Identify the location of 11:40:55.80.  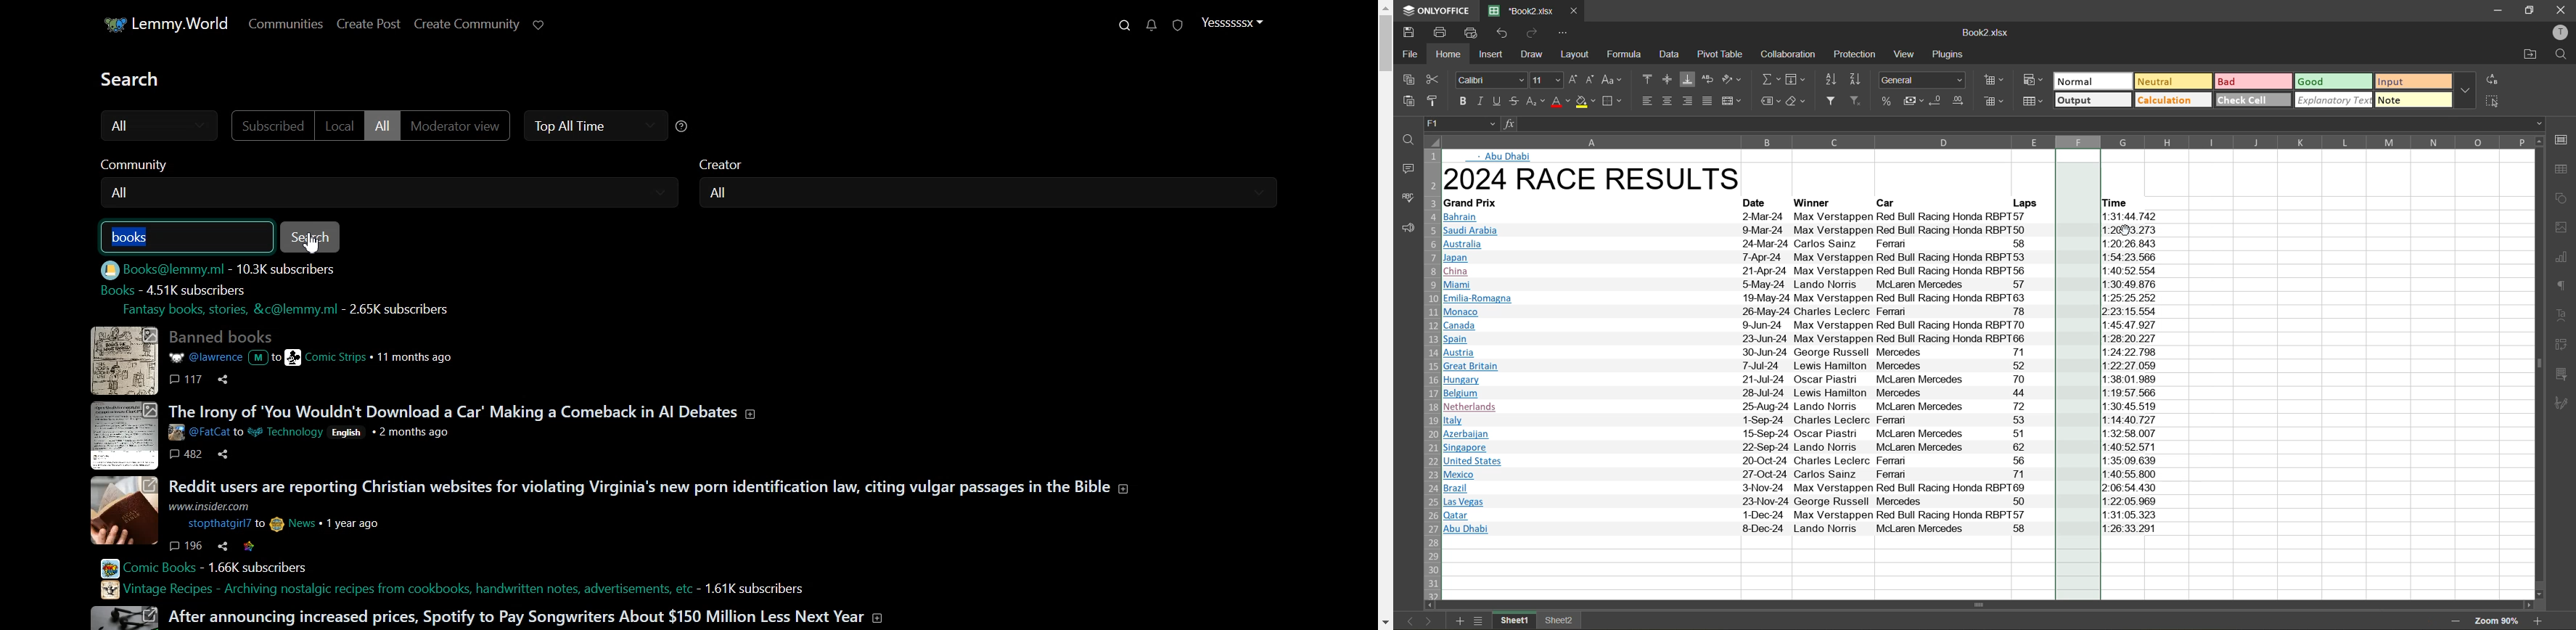
(2130, 475).